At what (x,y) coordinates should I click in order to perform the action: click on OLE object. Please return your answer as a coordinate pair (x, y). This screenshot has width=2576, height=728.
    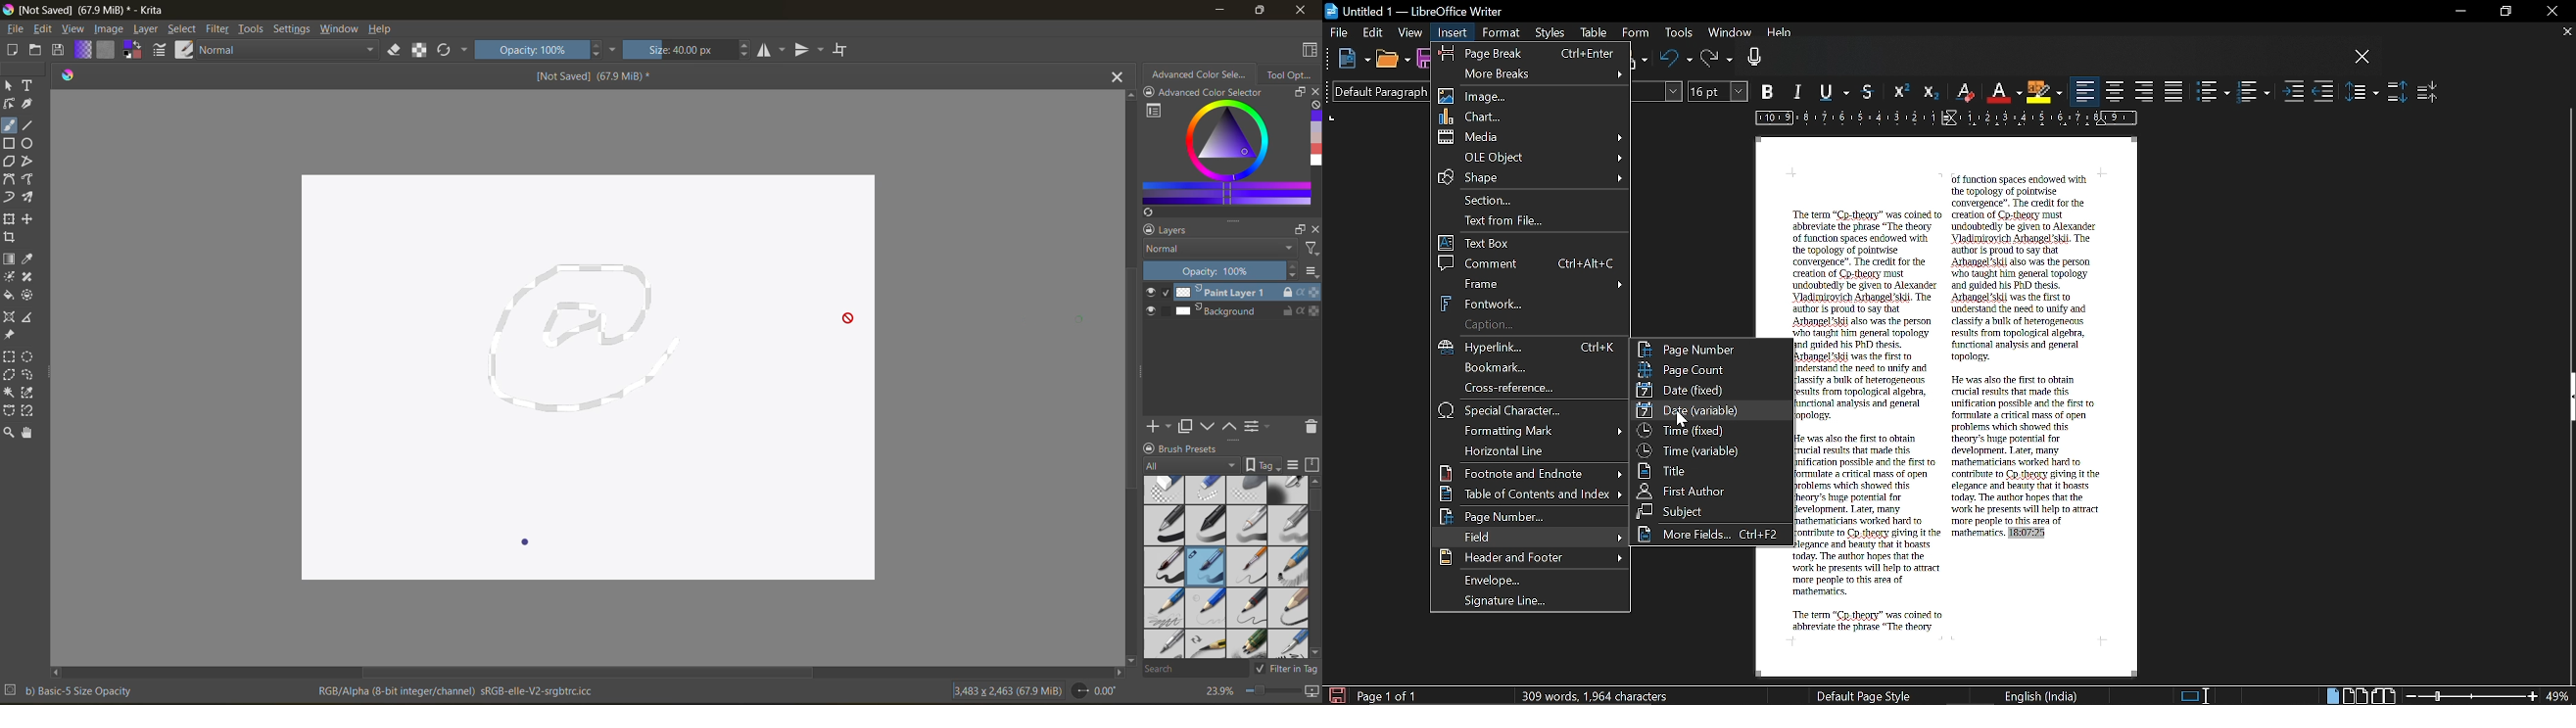
    Looking at the image, I should click on (1532, 157).